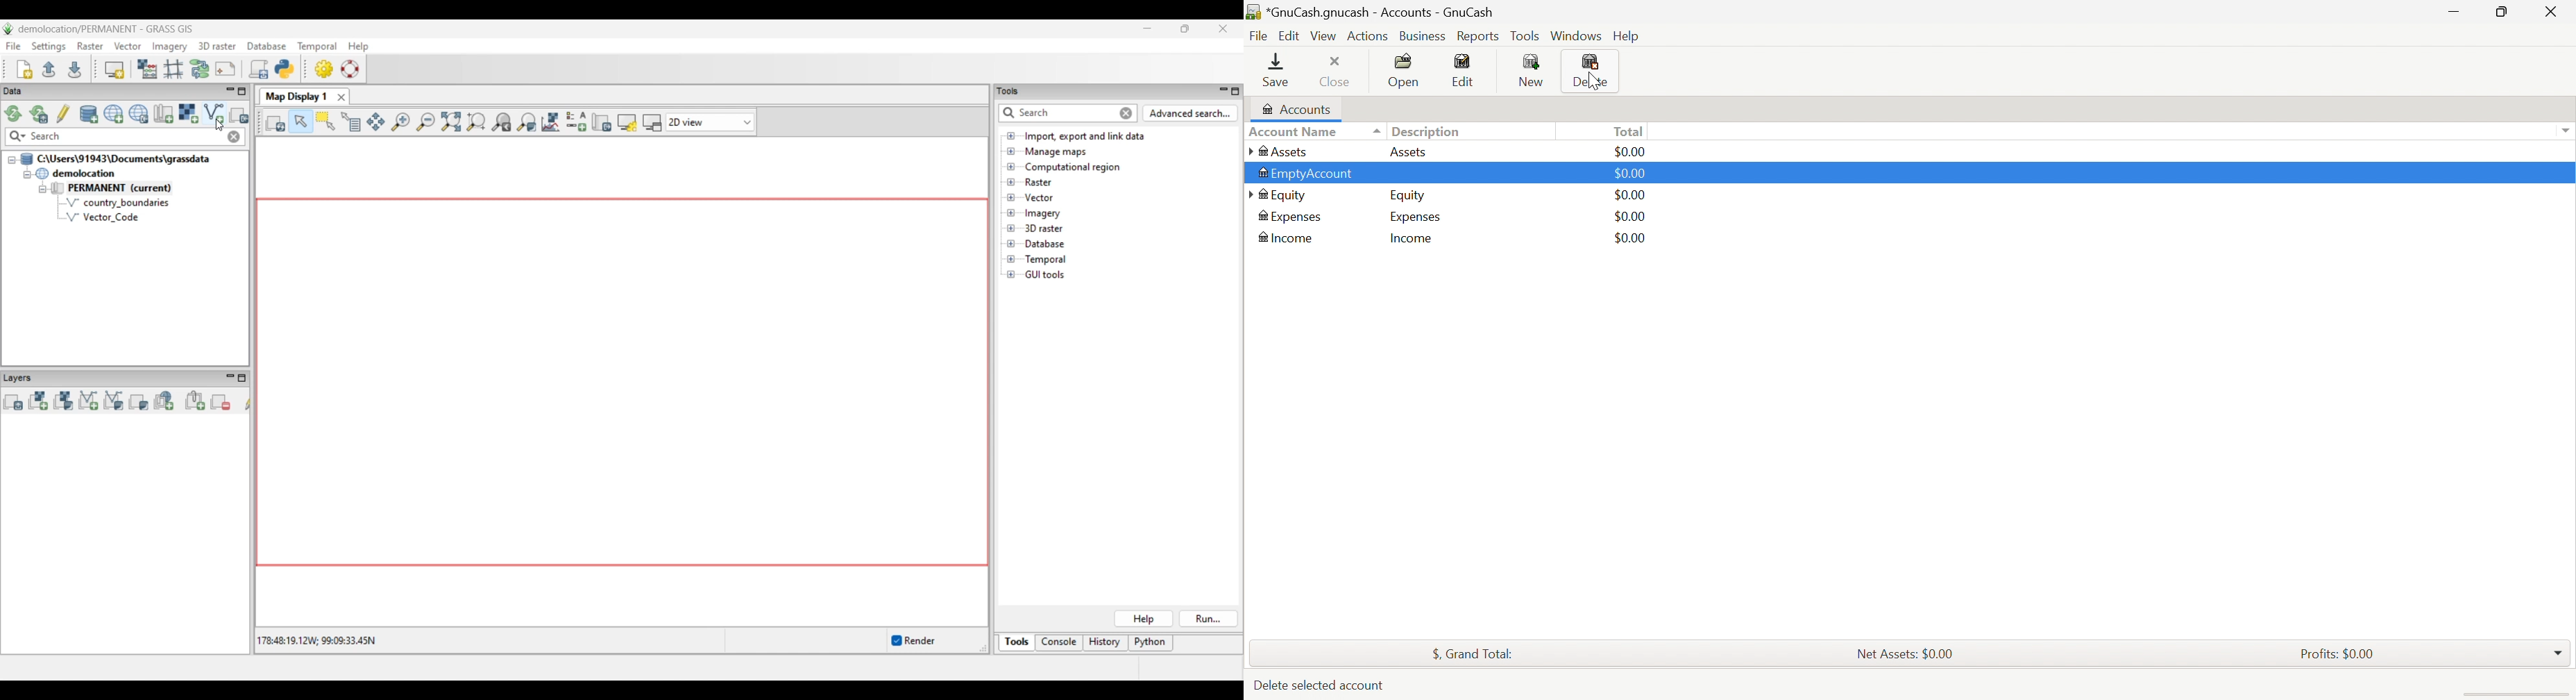 This screenshot has height=700, width=2576. What do you see at coordinates (1287, 238) in the screenshot?
I see `Income` at bounding box center [1287, 238].